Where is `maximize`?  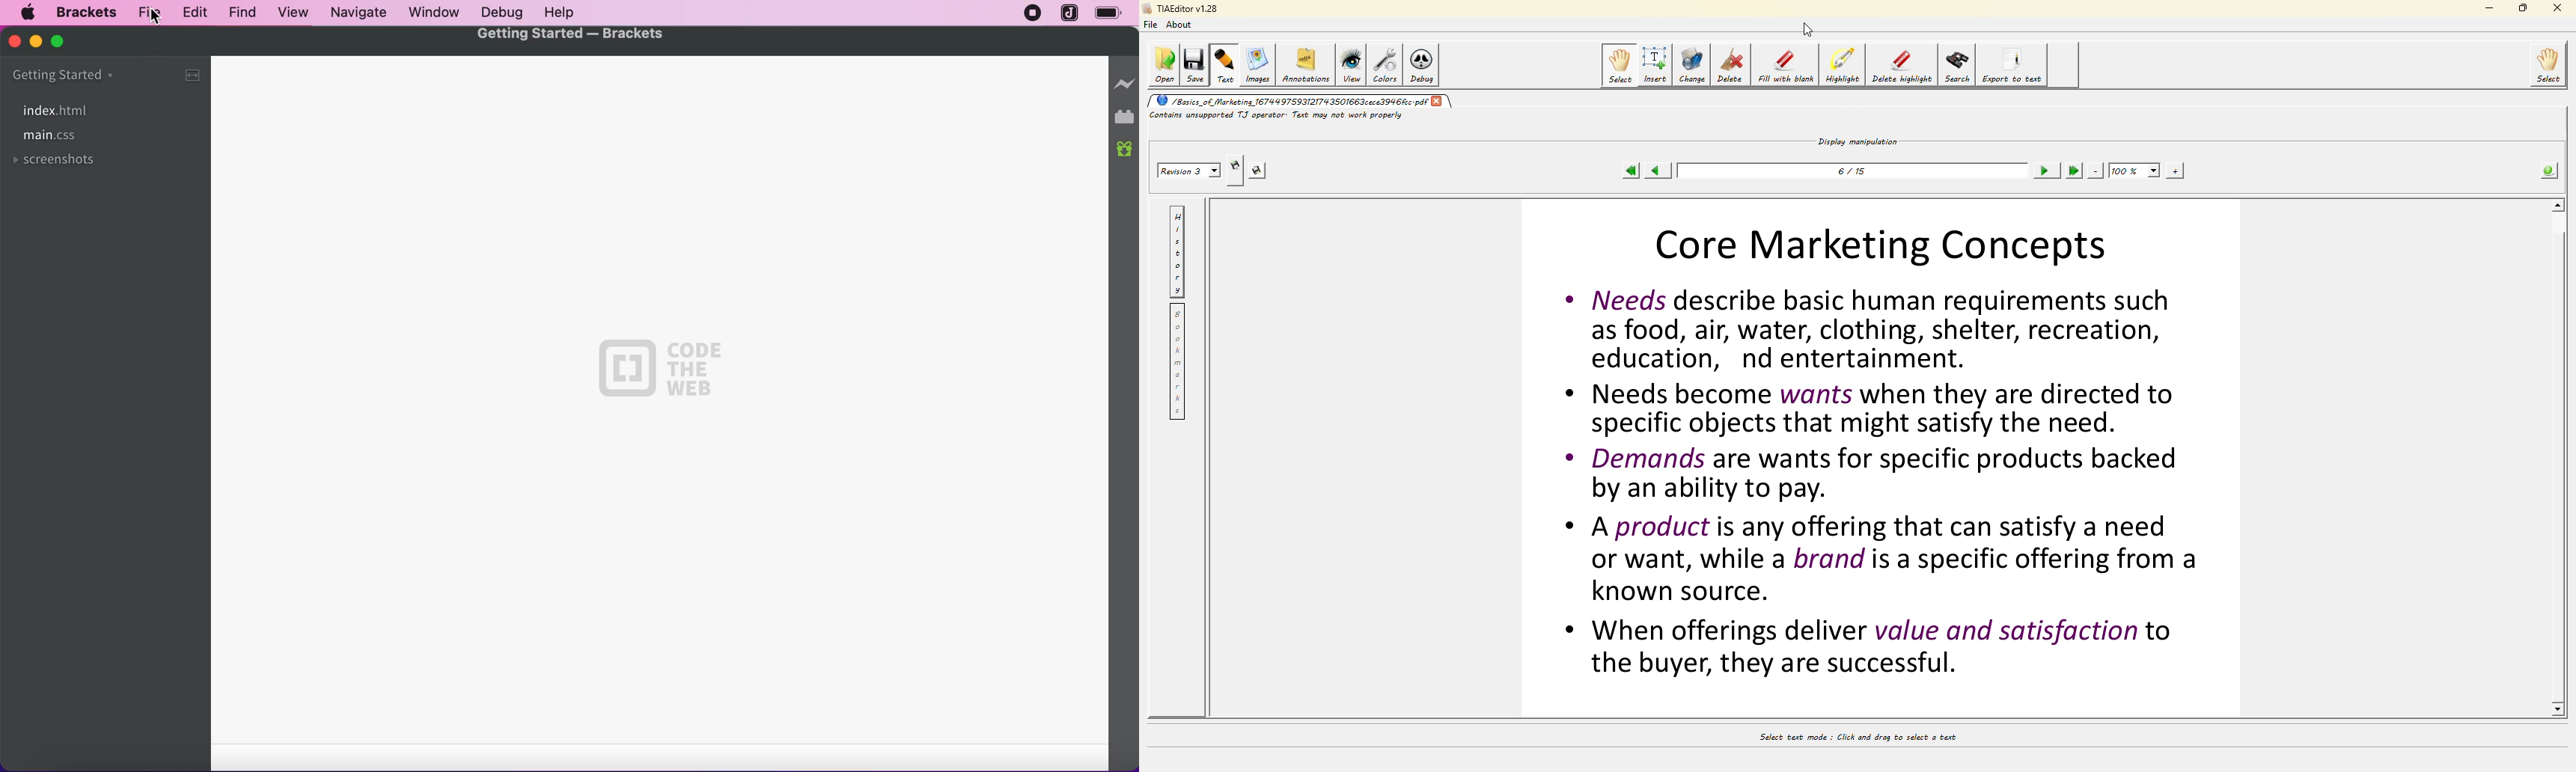 maximize is located at coordinates (66, 41).